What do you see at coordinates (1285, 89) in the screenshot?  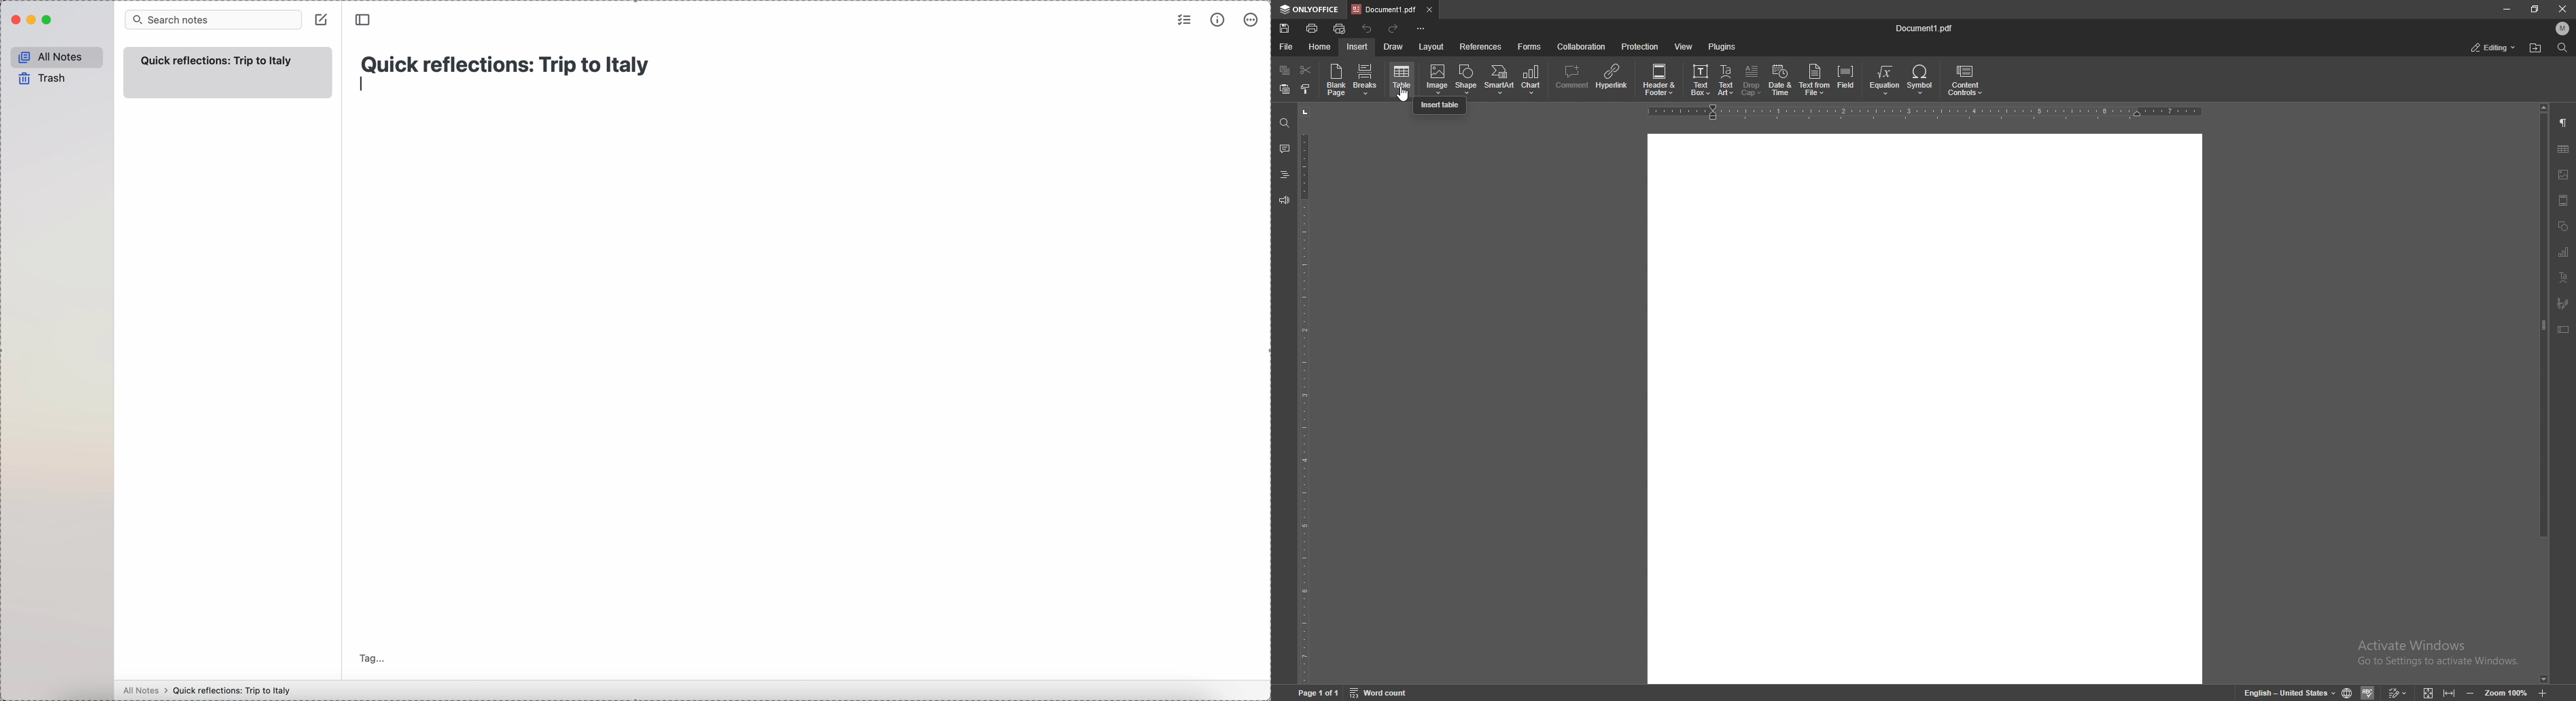 I see `paste` at bounding box center [1285, 89].